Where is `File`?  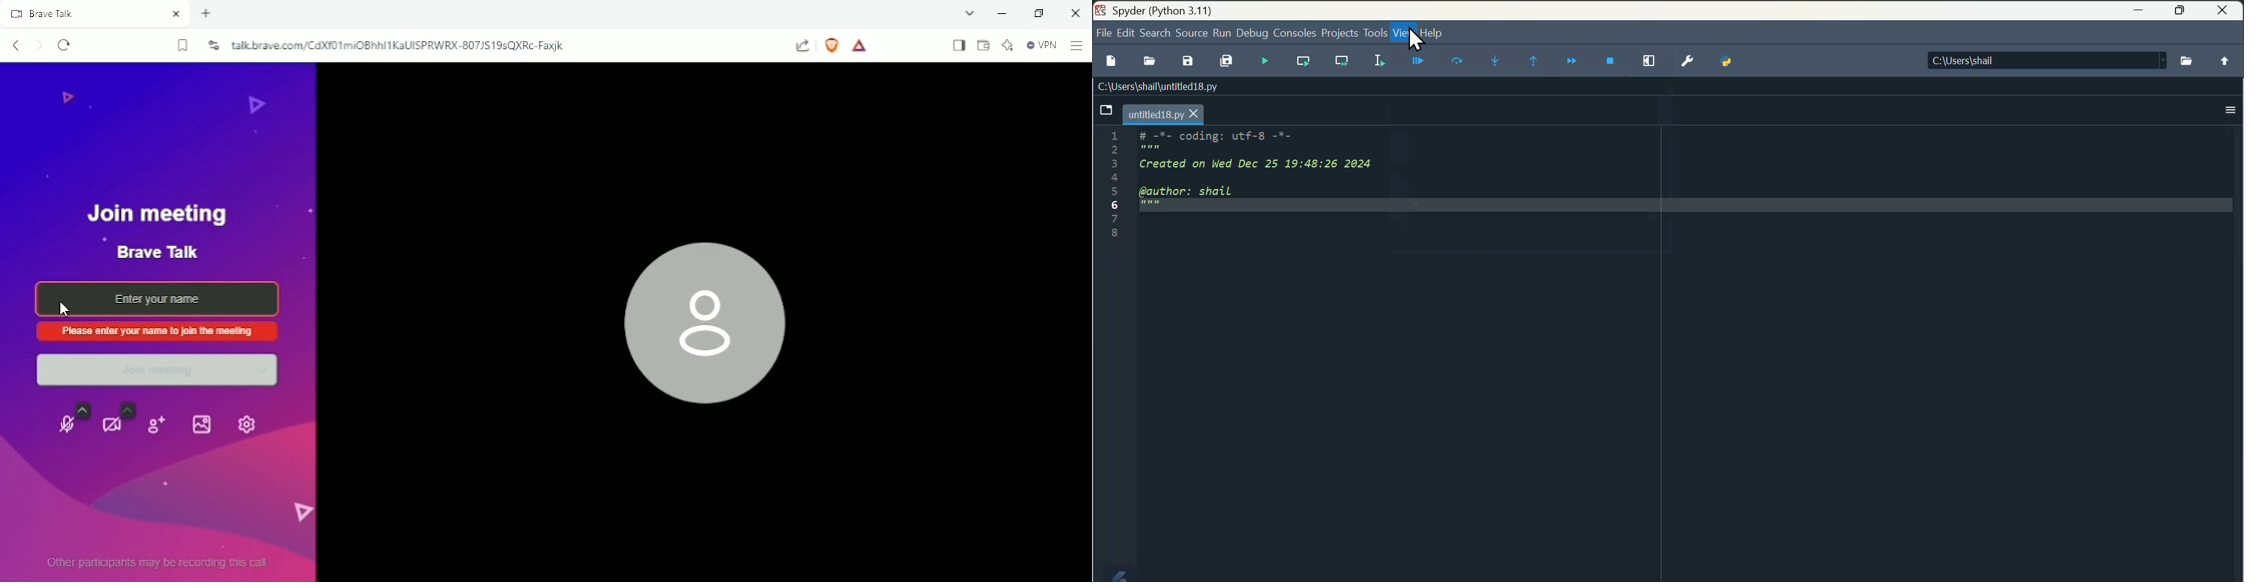
File is located at coordinates (1103, 33).